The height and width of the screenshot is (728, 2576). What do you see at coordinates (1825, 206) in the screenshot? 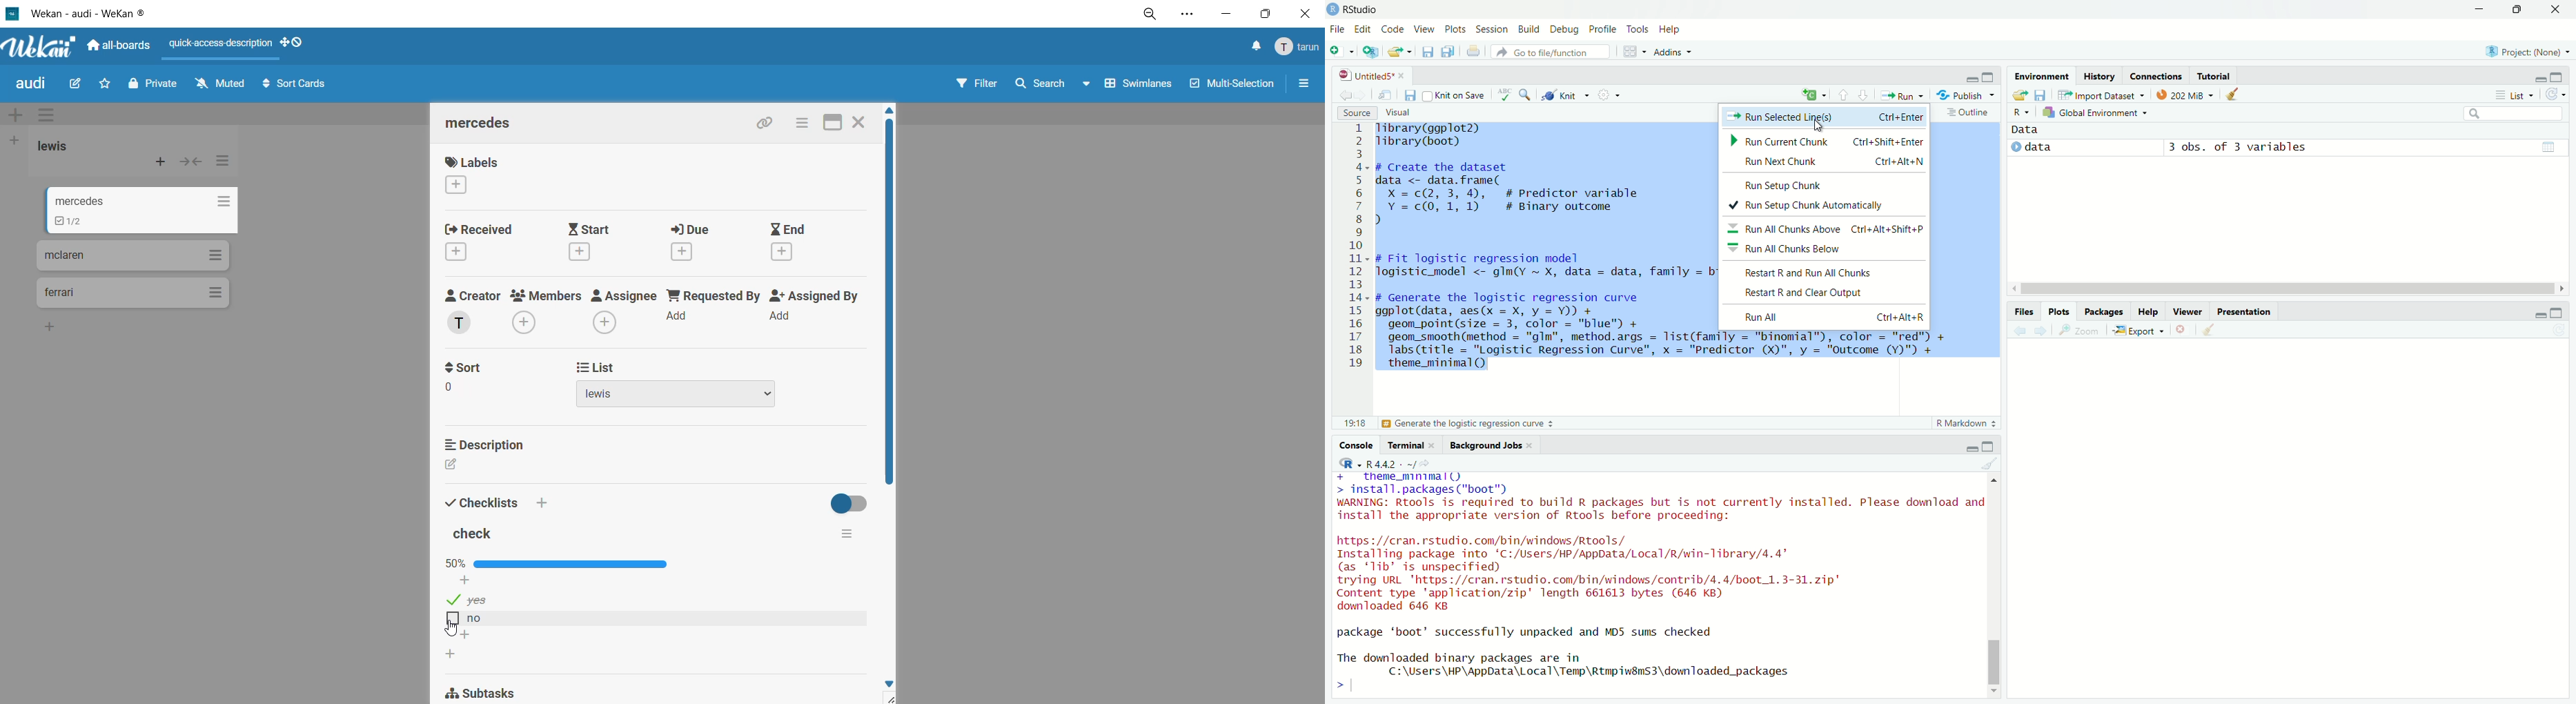
I see `Run Setup Chunk Automatically` at bounding box center [1825, 206].